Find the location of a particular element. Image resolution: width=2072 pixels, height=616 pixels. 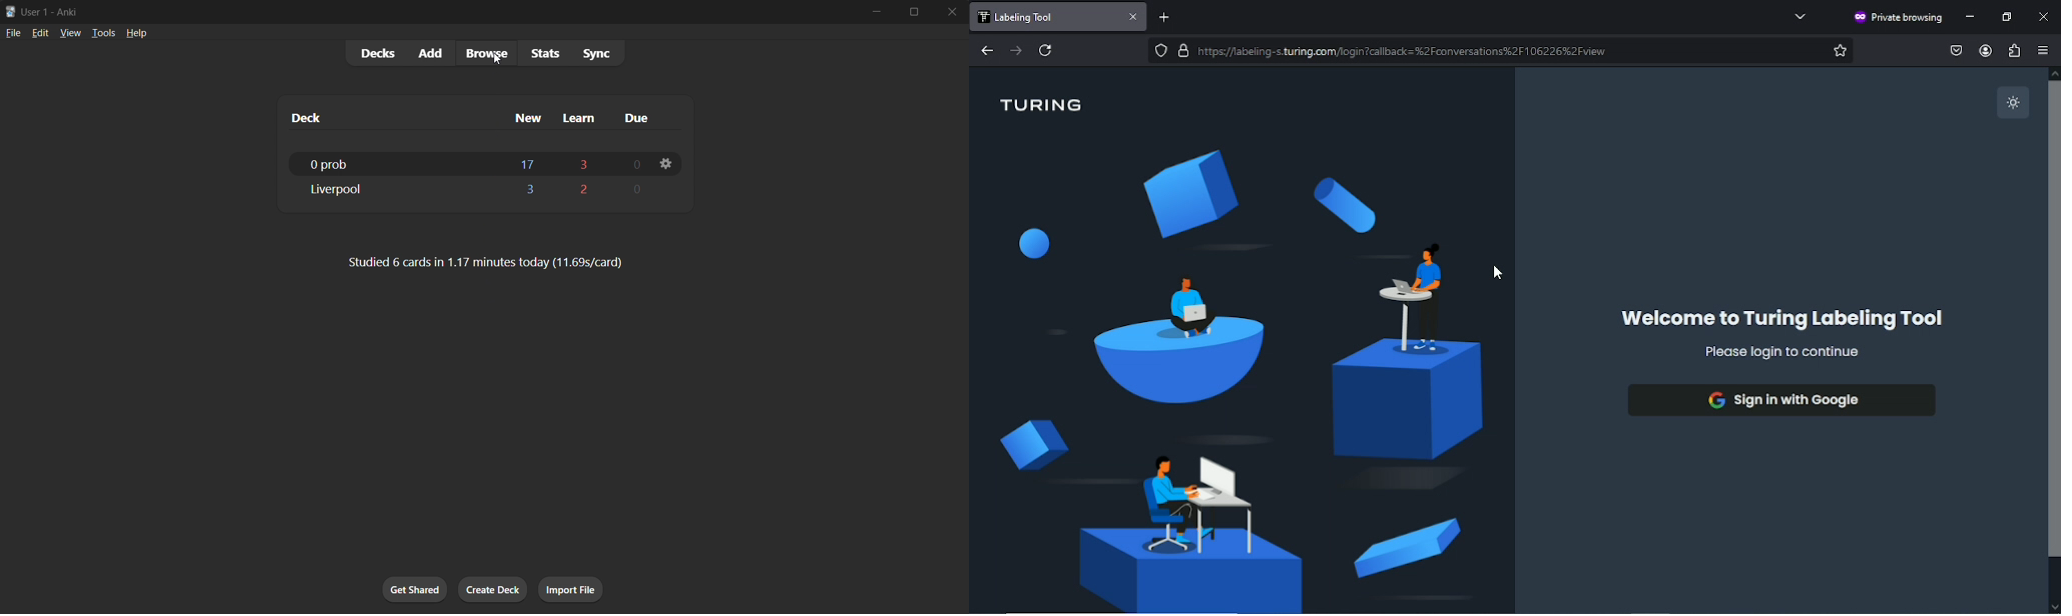

create deck is located at coordinates (494, 591).